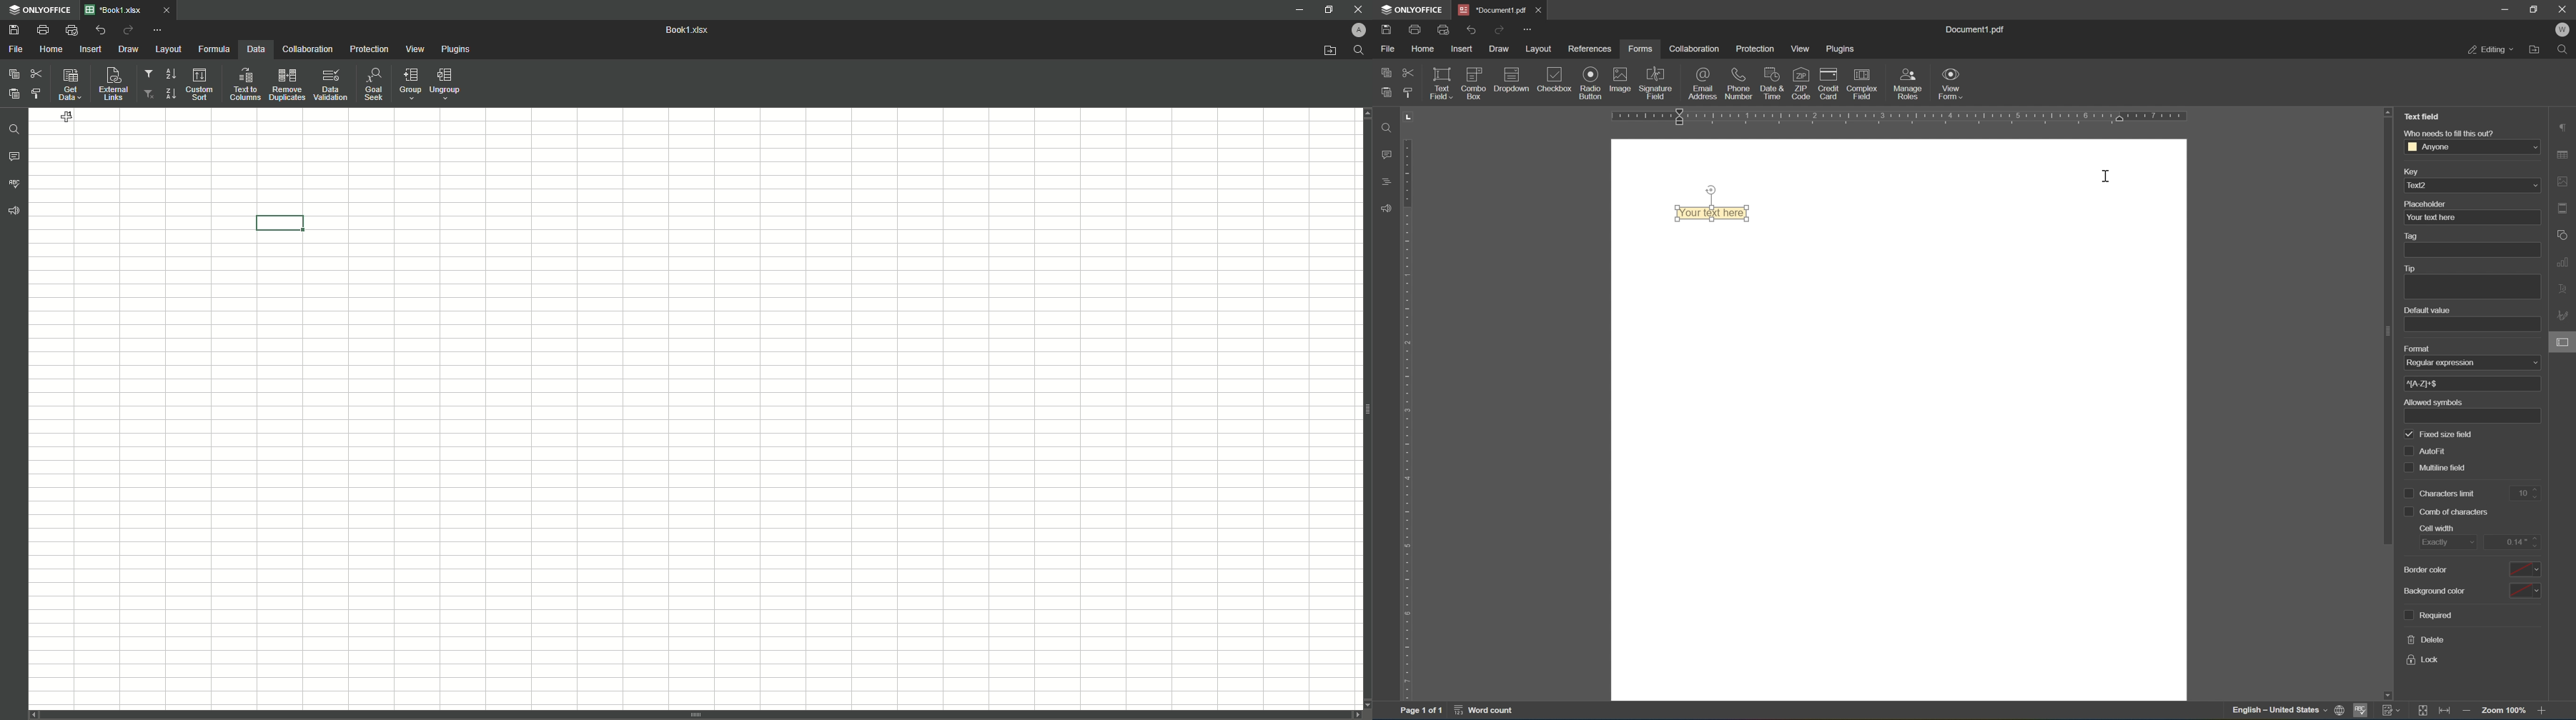 This screenshot has height=728, width=2576. I want to click on View, so click(417, 50).